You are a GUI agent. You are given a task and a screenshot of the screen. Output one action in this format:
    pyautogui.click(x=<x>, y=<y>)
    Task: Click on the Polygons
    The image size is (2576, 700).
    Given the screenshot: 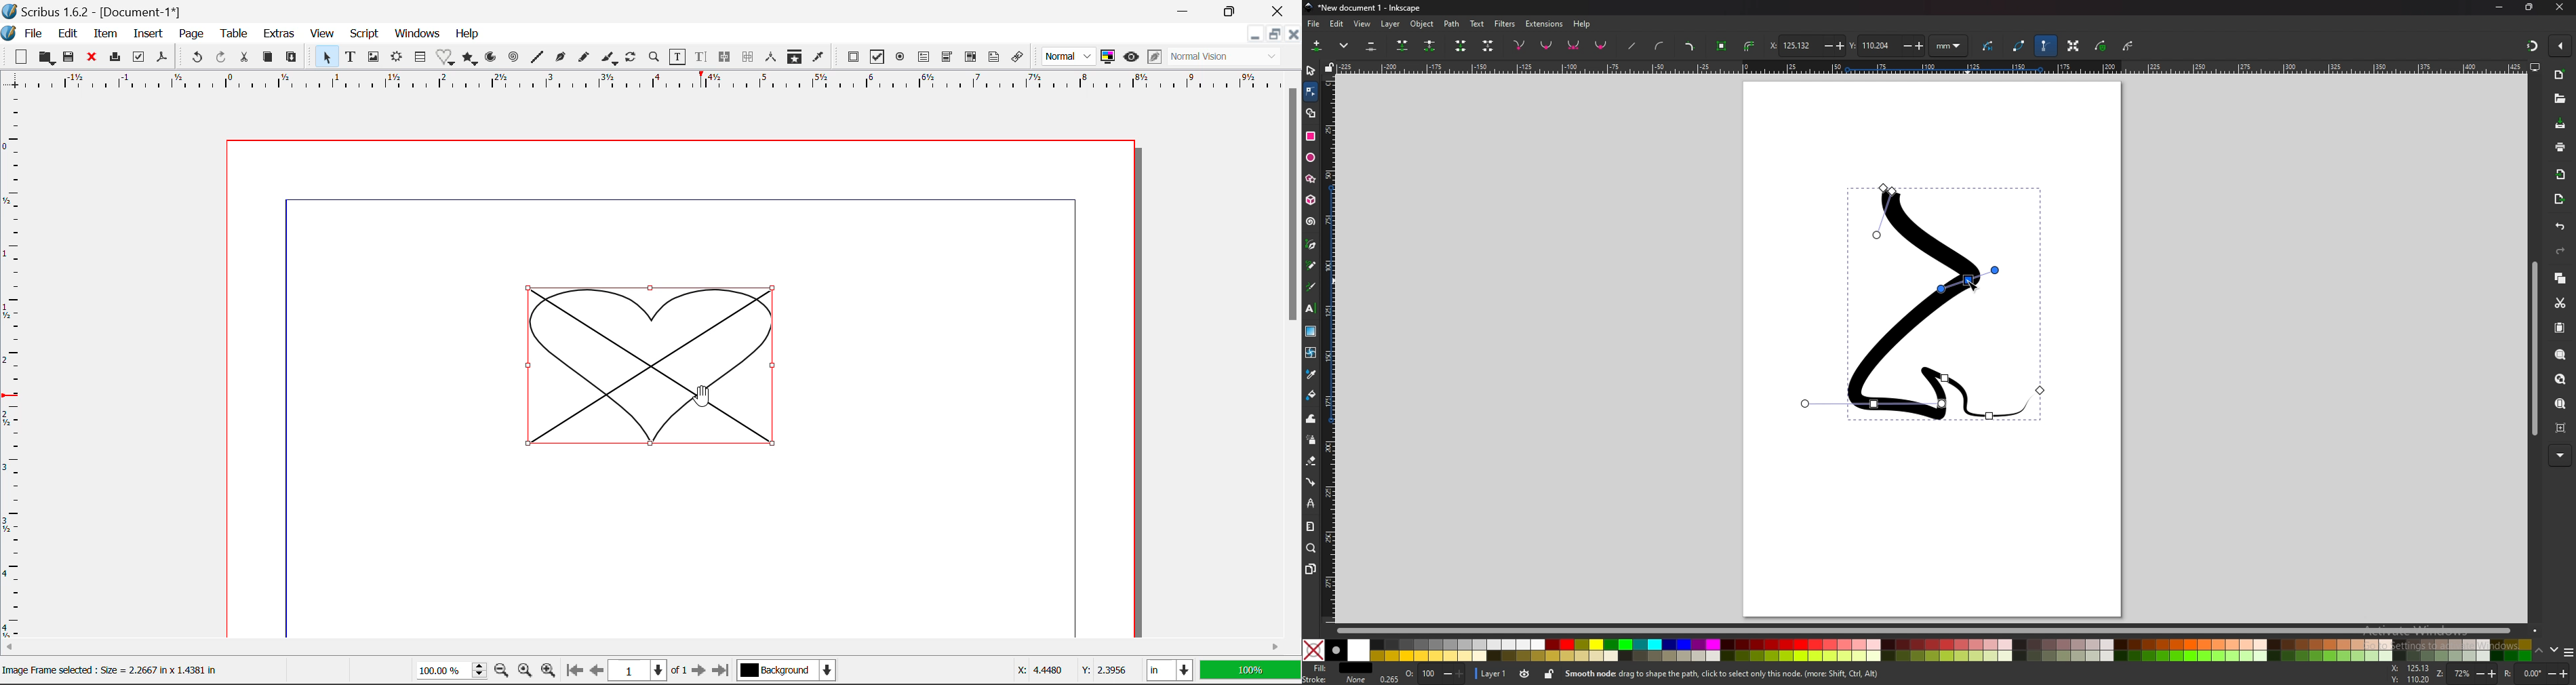 What is the action you would take?
    pyautogui.click(x=471, y=59)
    